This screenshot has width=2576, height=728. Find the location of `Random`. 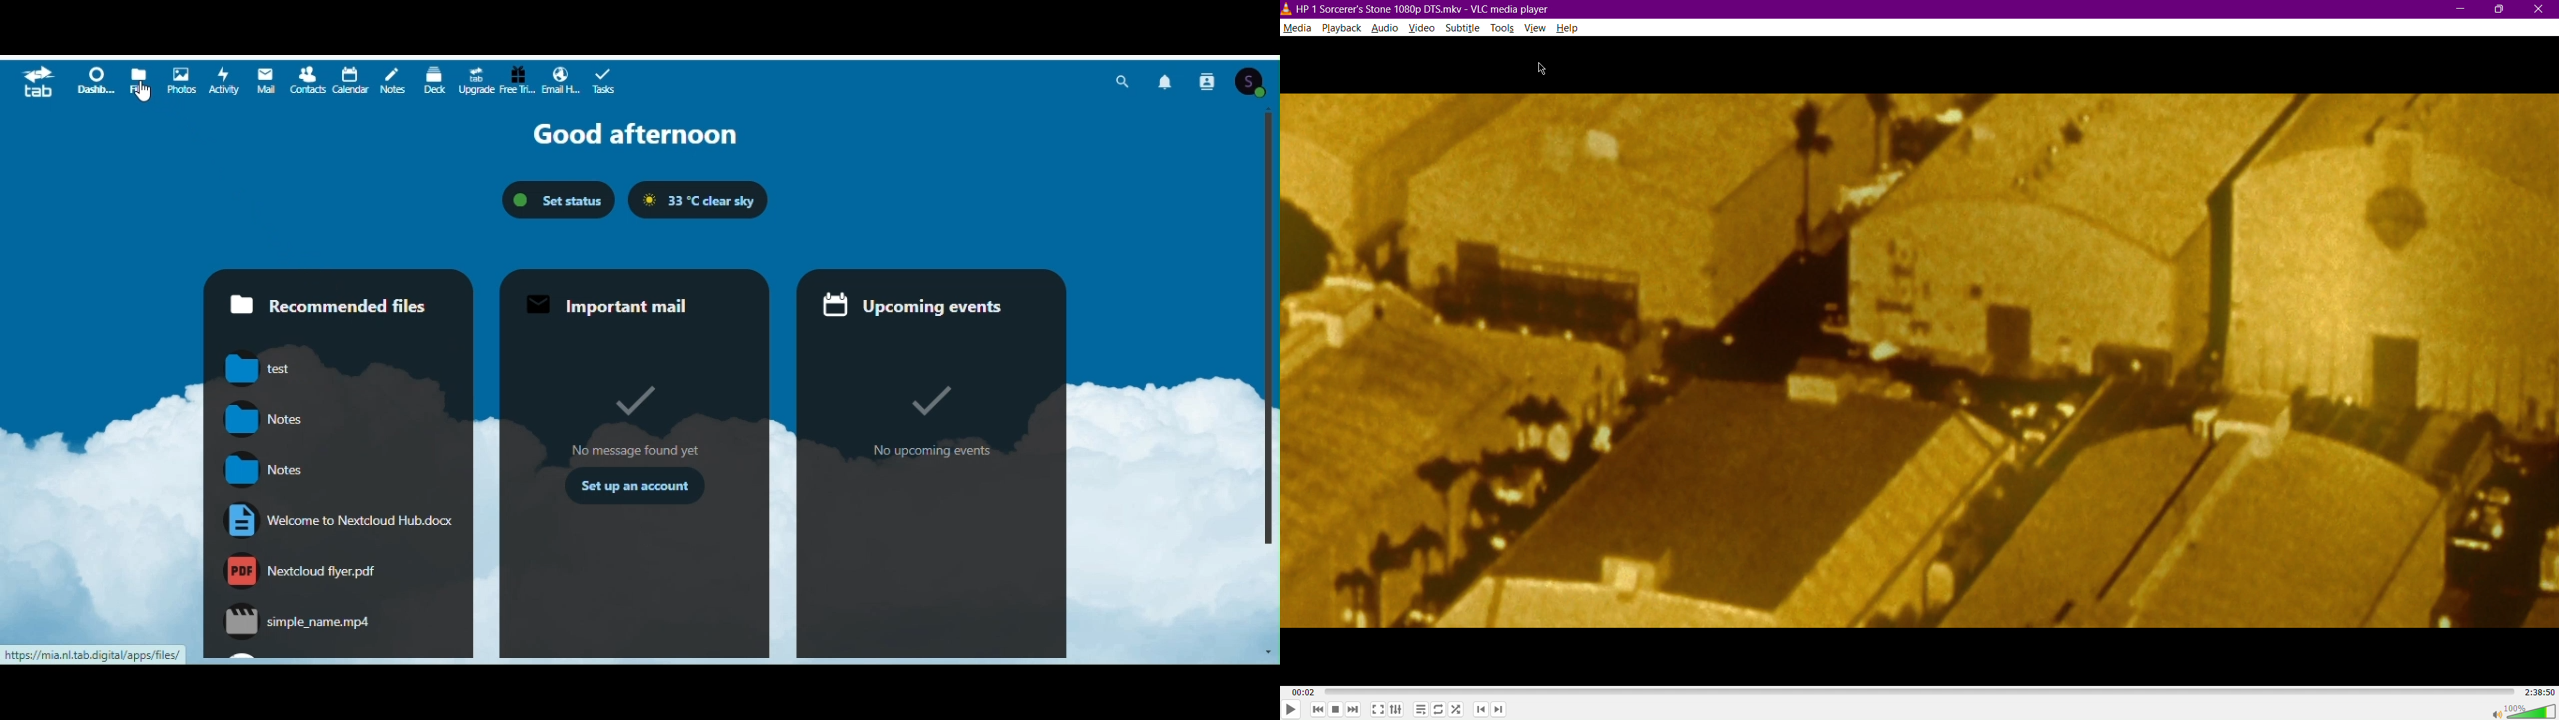

Random is located at coordinates (1456, 711).